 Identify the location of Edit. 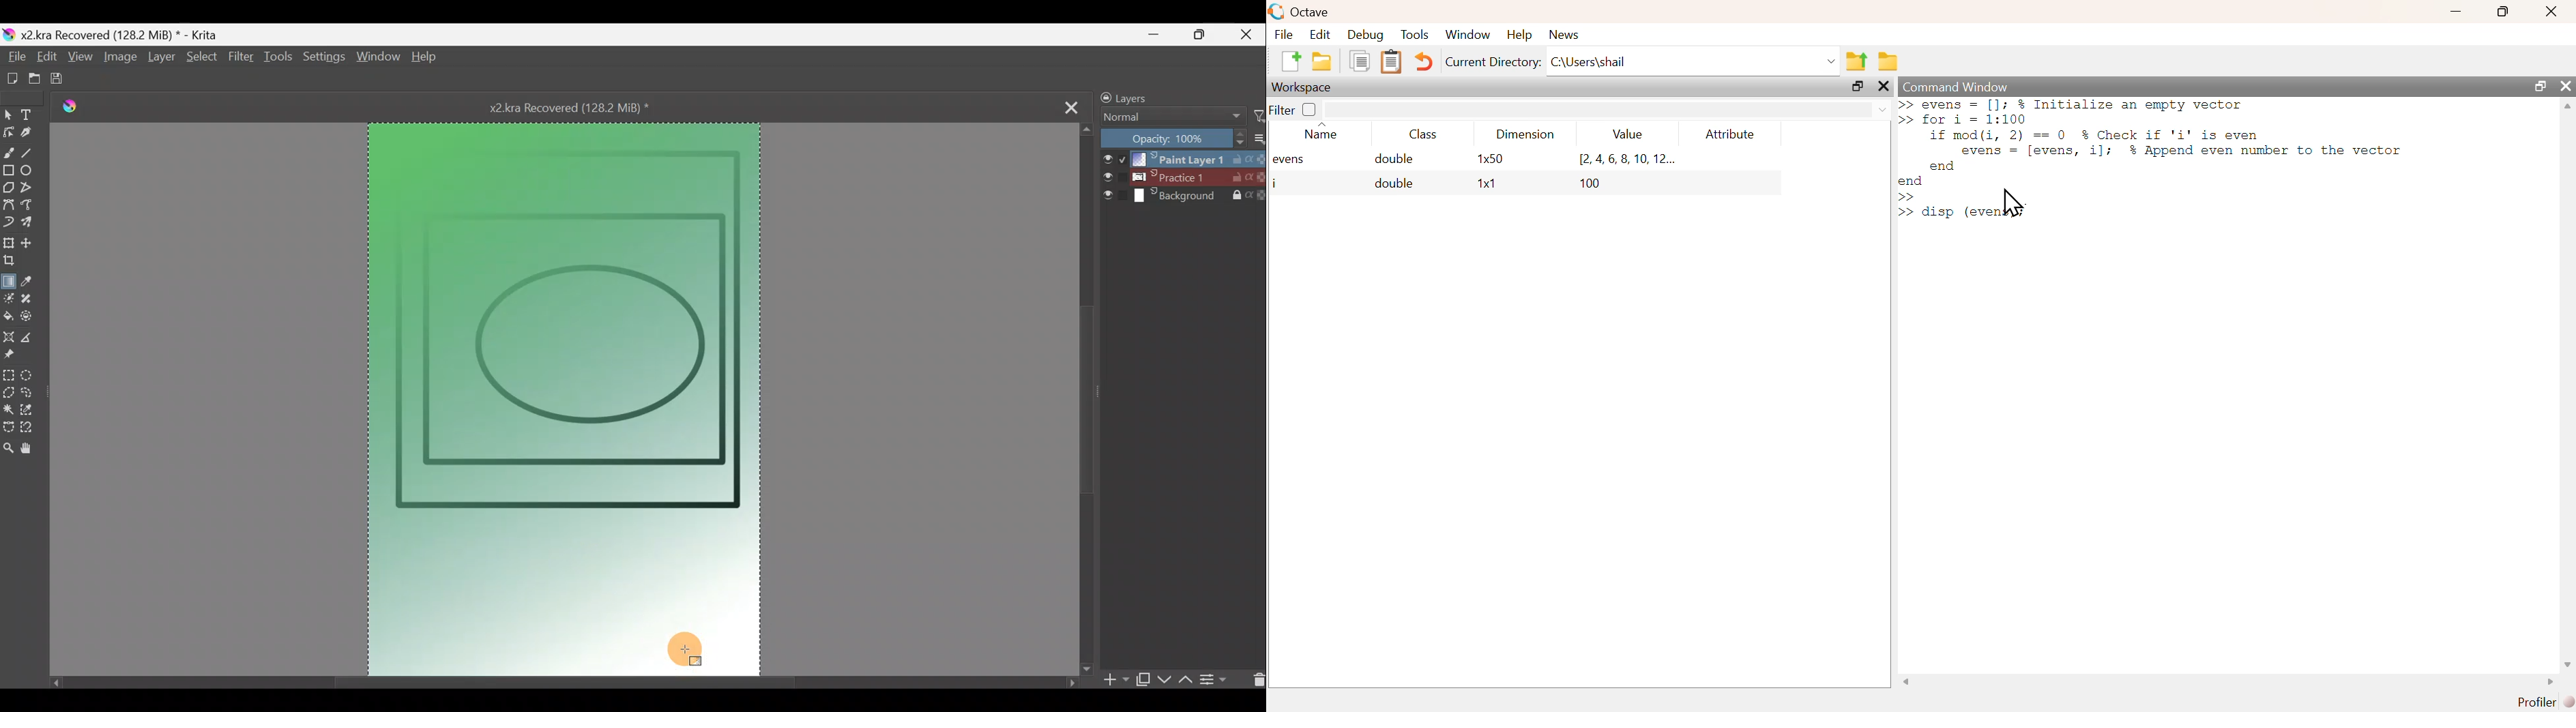
(46, 59).